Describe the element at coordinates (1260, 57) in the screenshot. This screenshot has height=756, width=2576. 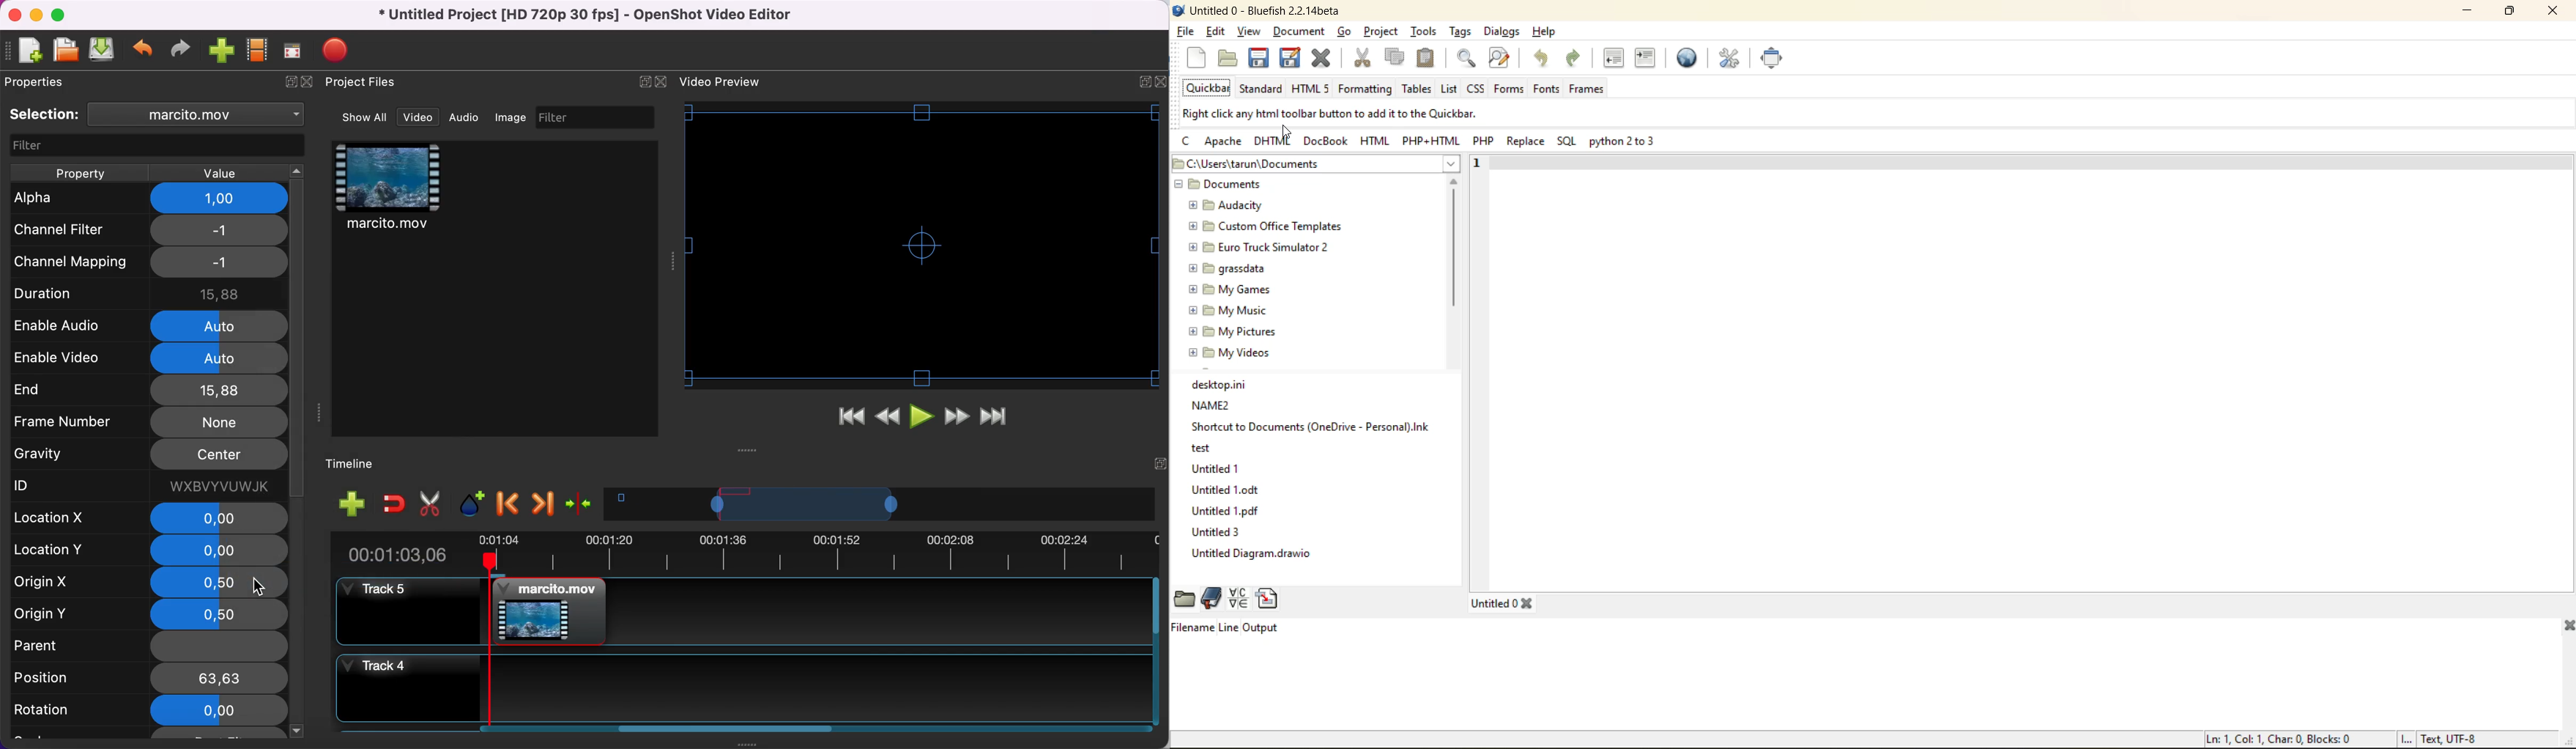
I see `save` at that location.